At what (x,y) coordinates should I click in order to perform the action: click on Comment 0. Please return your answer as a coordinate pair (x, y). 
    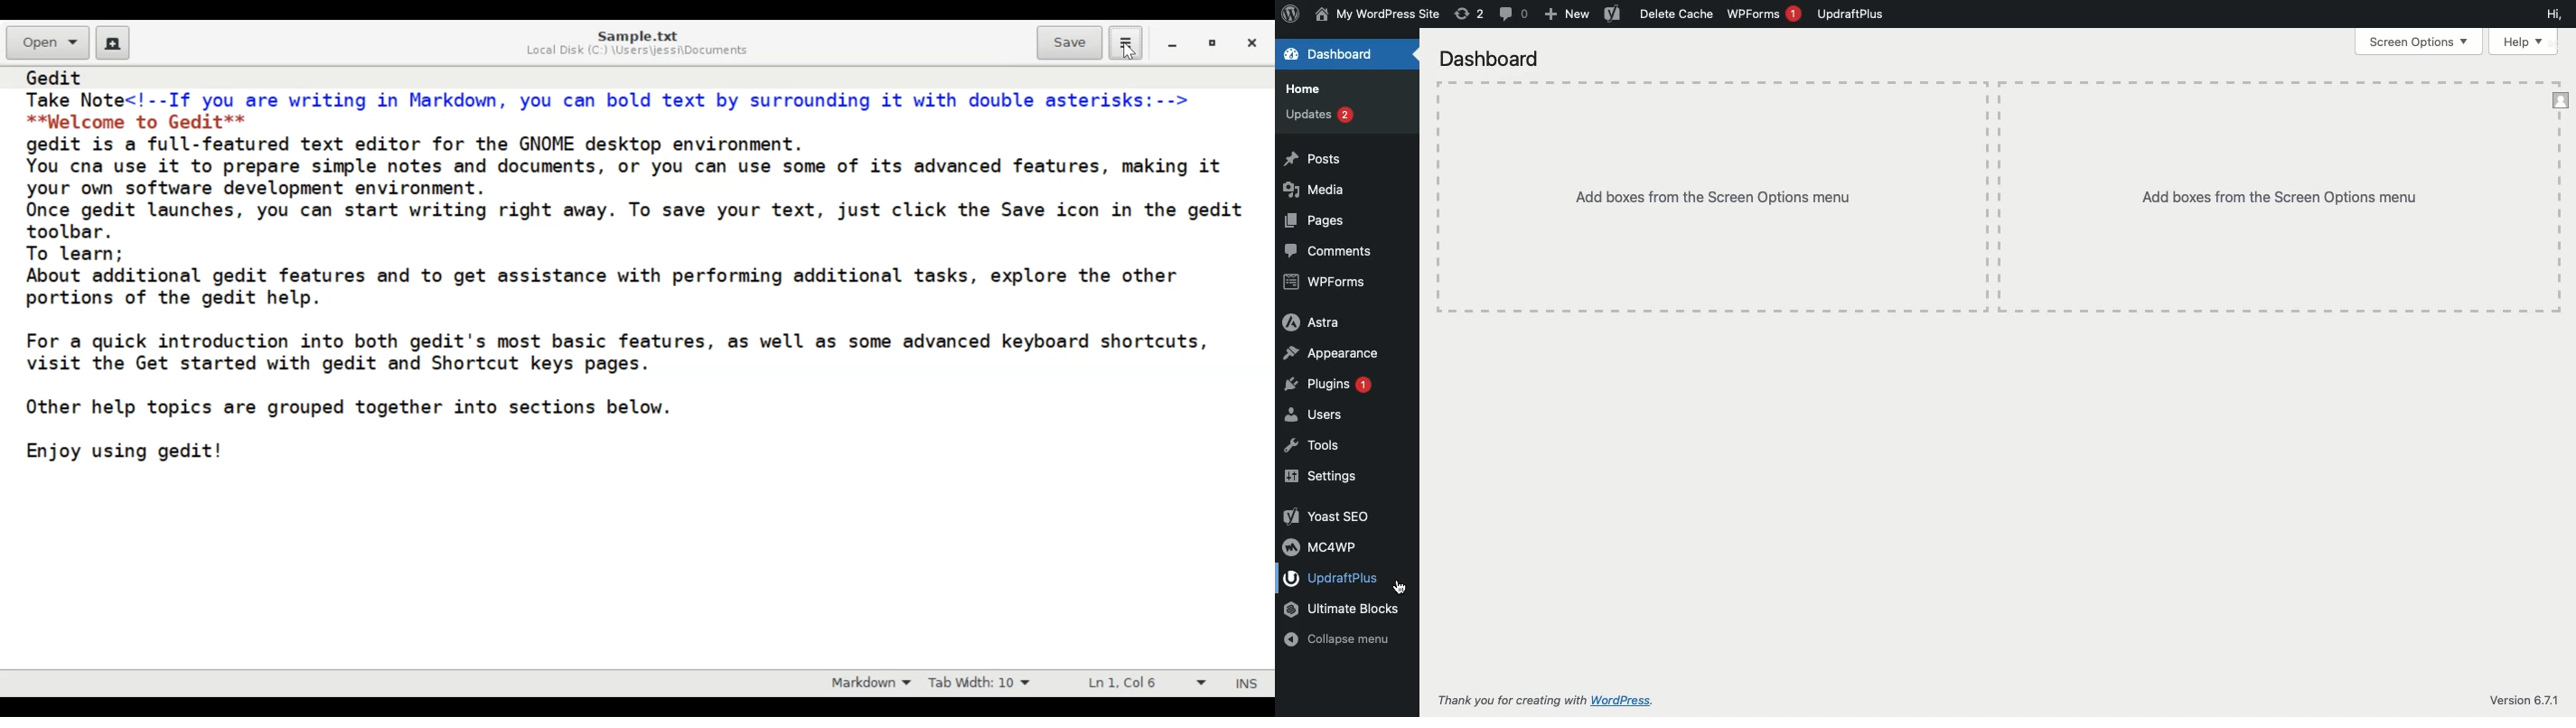
    Looking at the image, I should click on (1514, 14).